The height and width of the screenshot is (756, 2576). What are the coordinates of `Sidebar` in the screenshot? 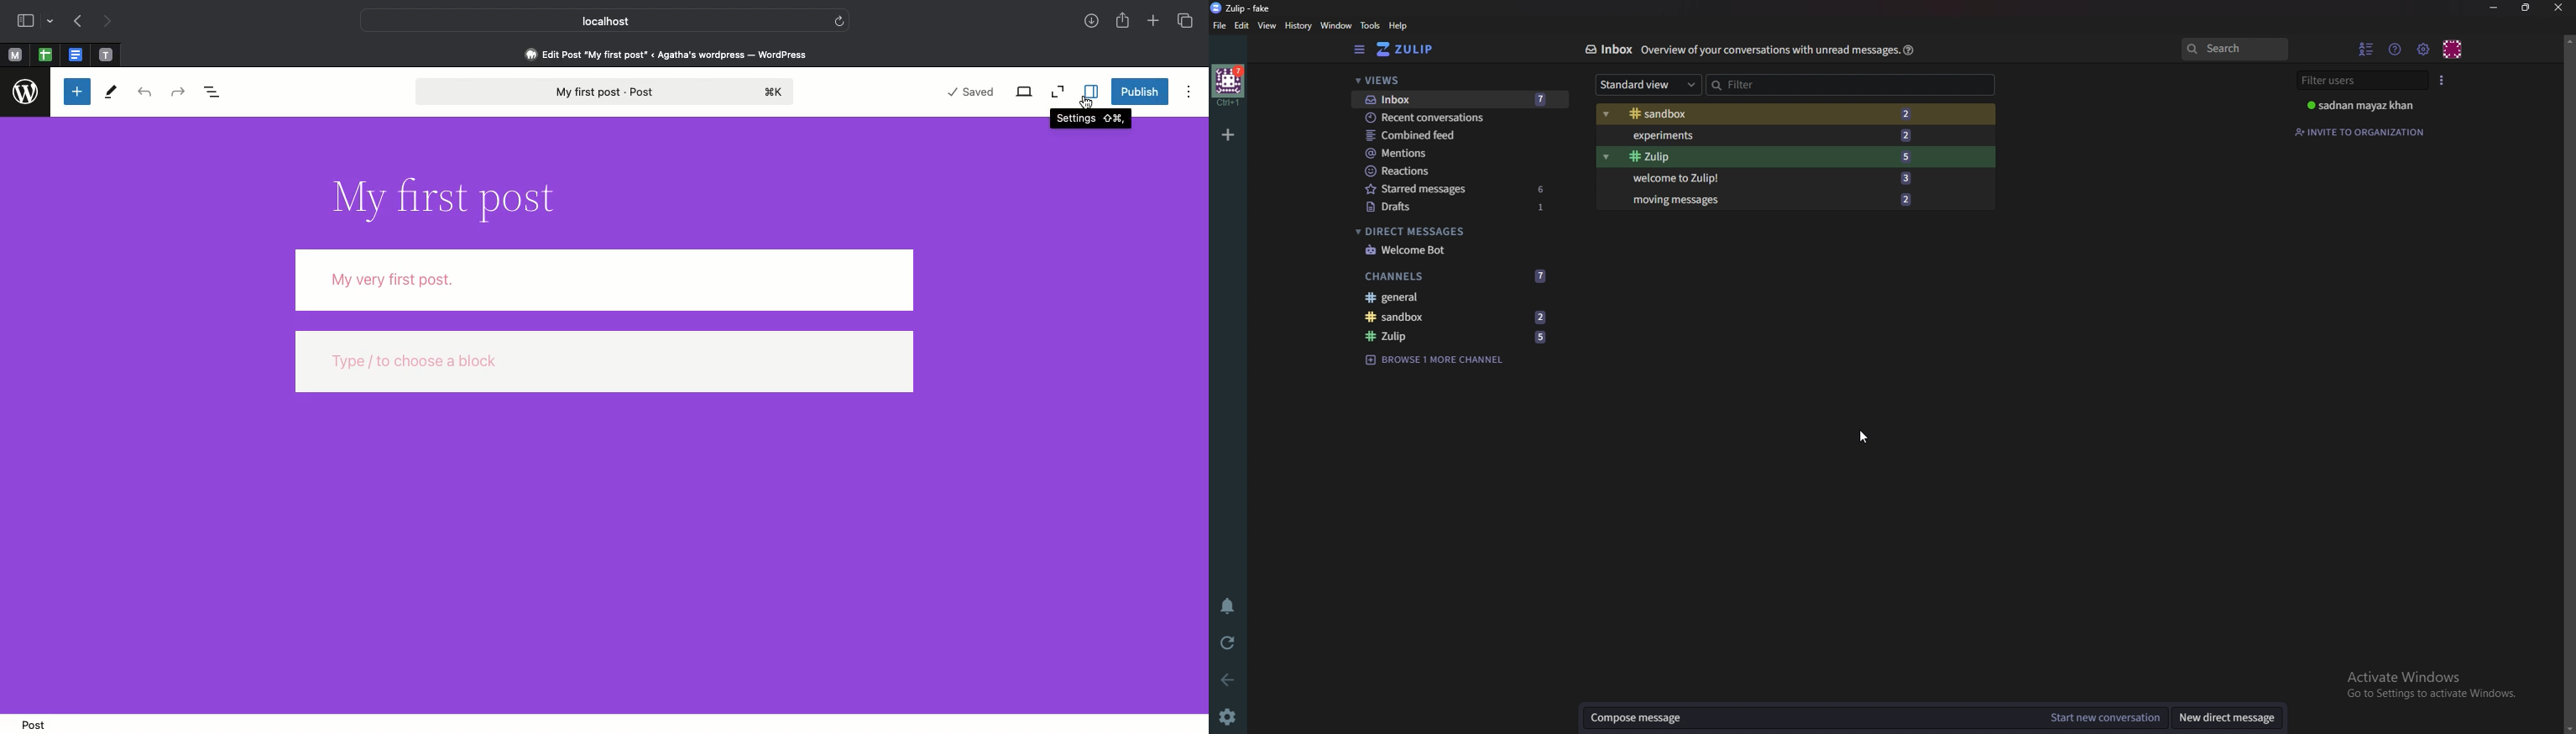 It's located at (24, 20).